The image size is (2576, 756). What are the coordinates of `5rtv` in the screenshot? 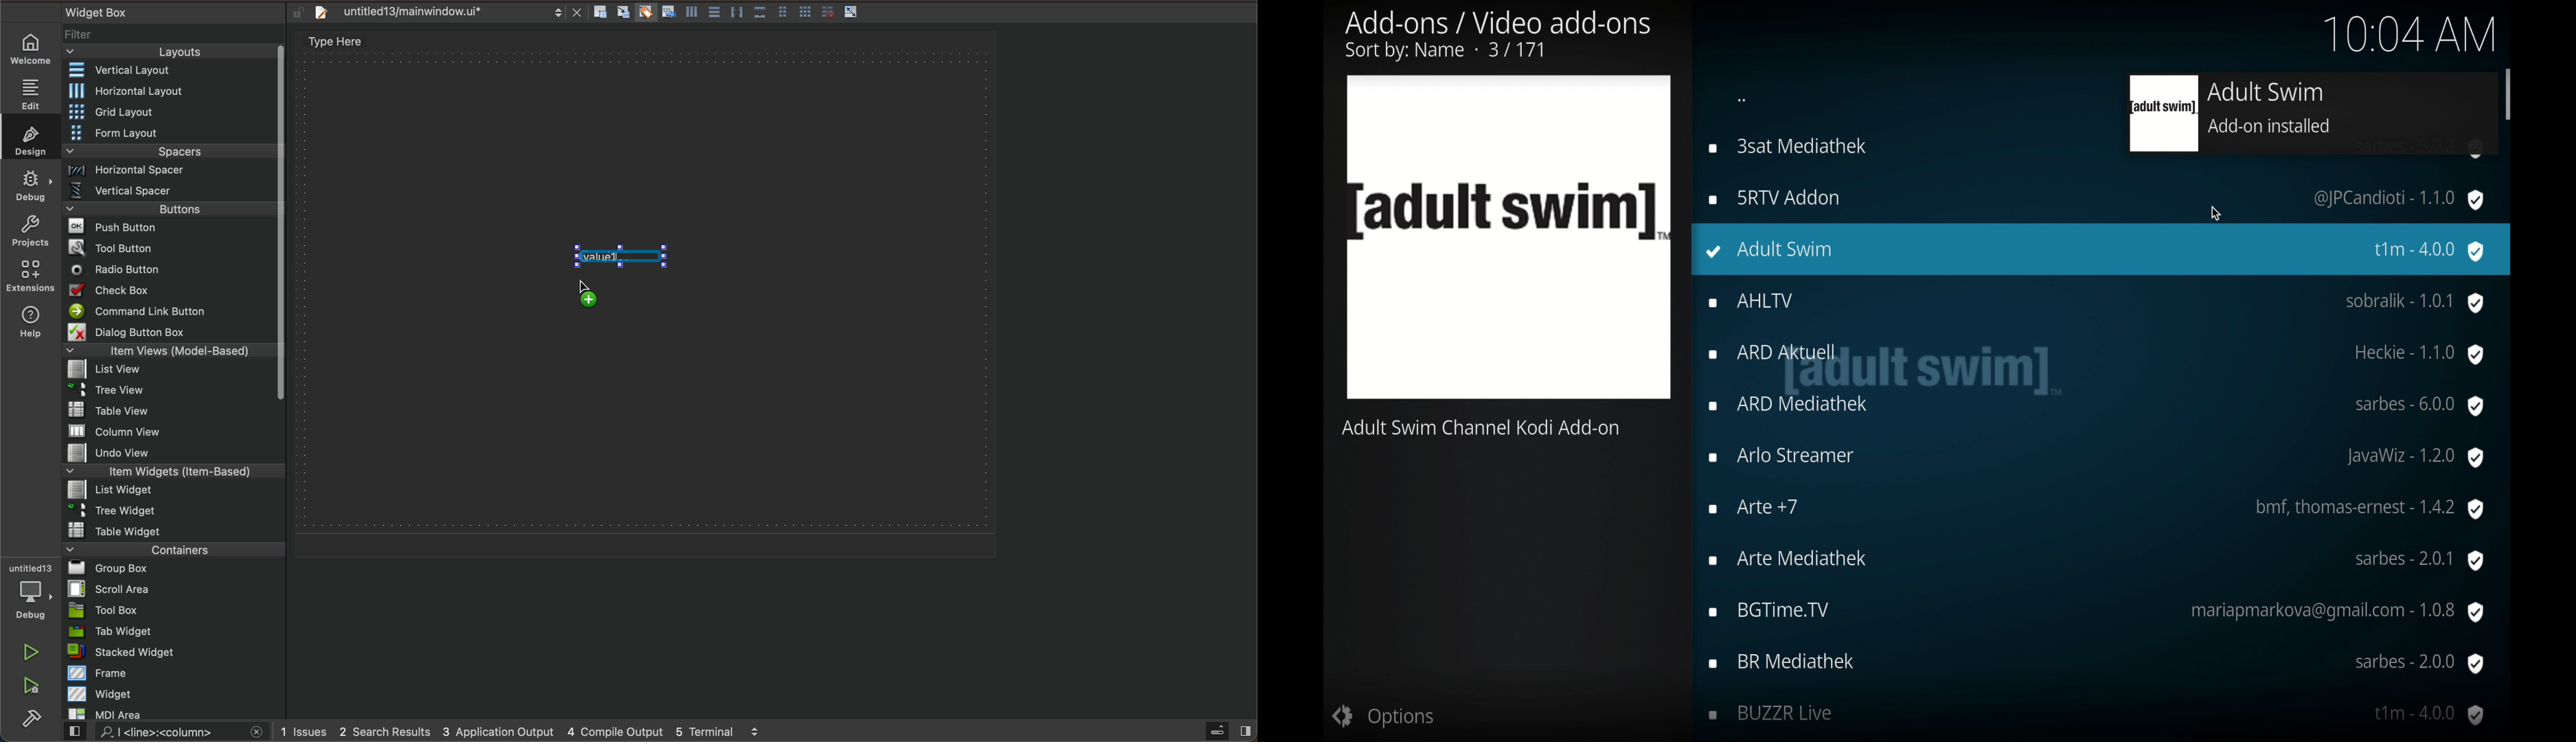 It's located at (2095, 199).